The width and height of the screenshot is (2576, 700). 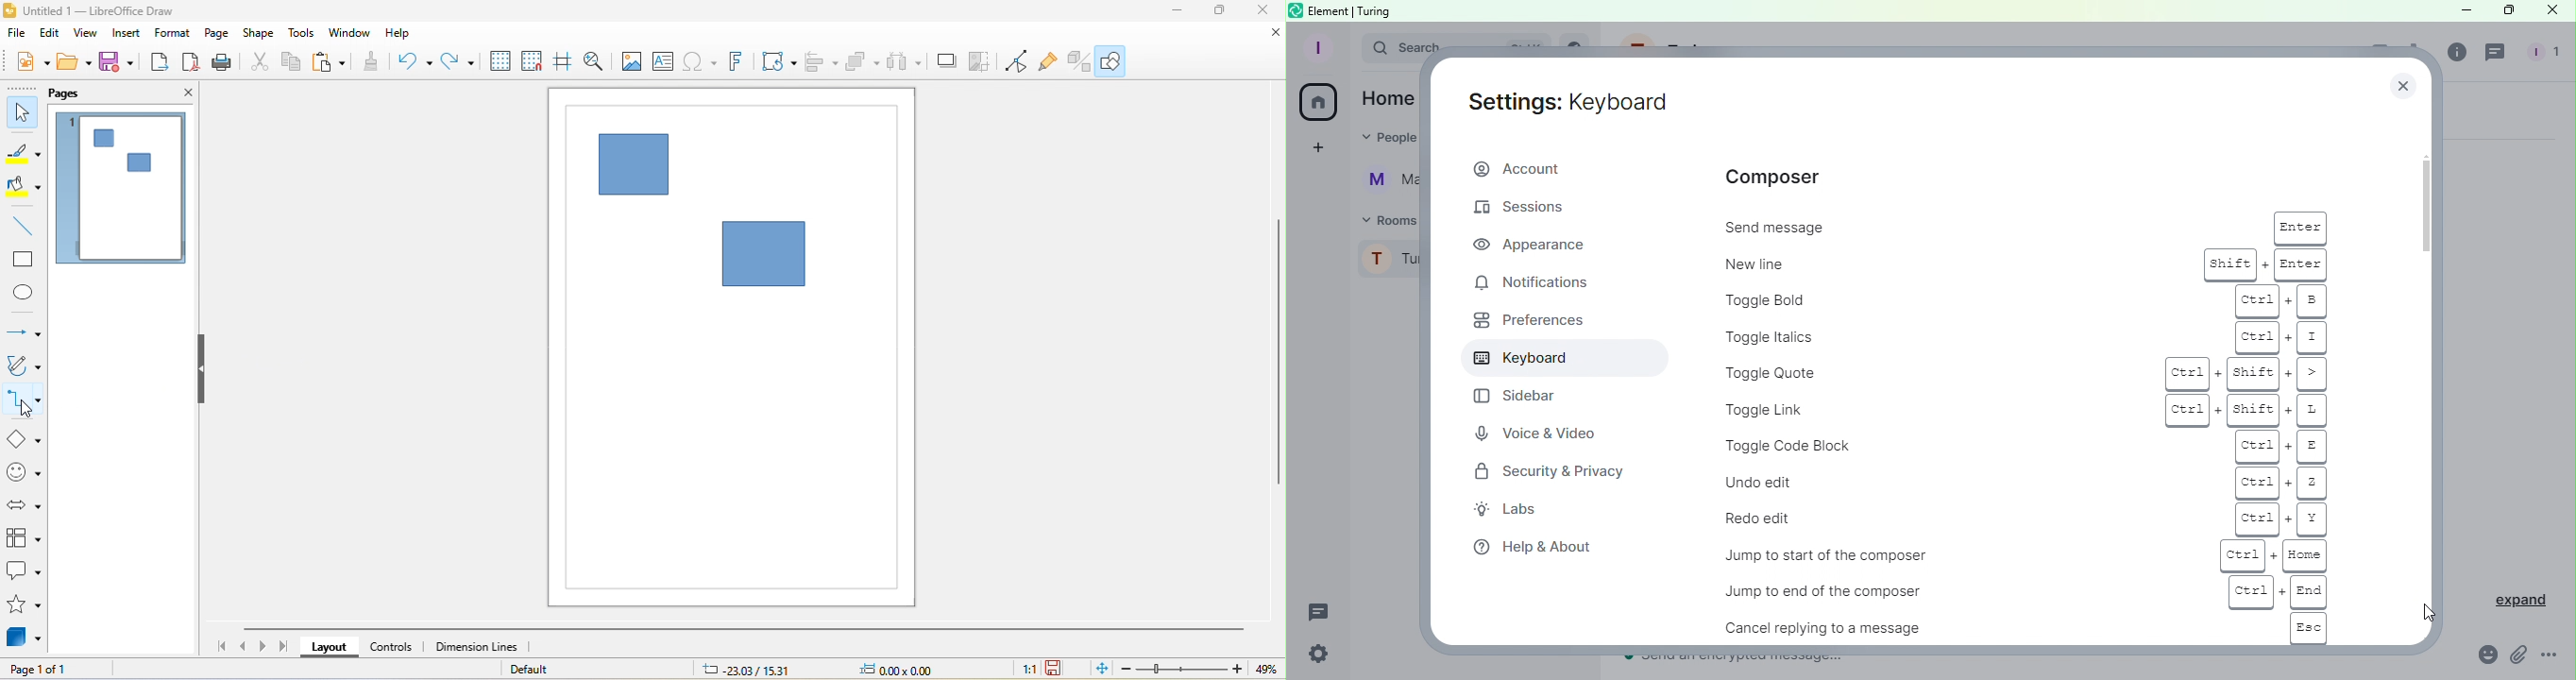 What do you see at coordinates (223, 64) in the screenshot?
I see `print` at bounding box center [223, 64].